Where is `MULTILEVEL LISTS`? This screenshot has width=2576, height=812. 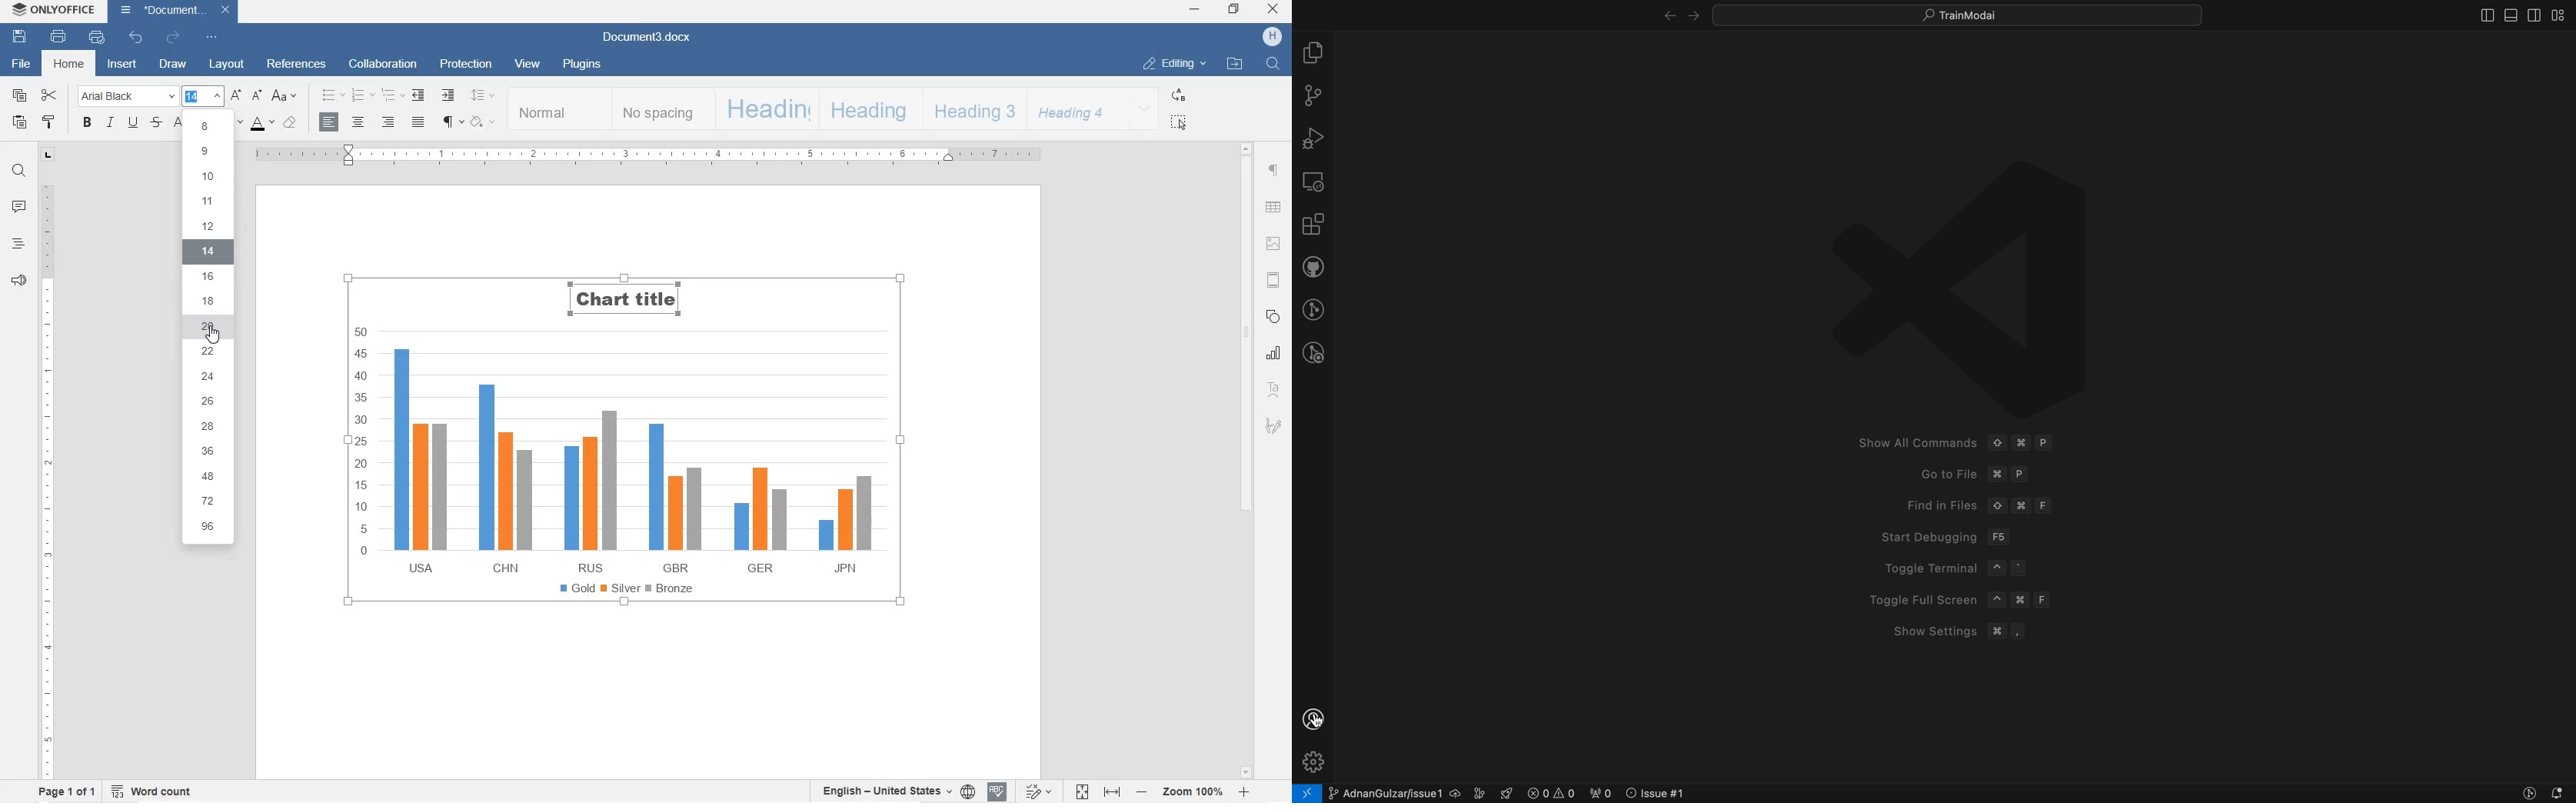 MULTILEVEL LISTS is located at coordinates (393, 96).